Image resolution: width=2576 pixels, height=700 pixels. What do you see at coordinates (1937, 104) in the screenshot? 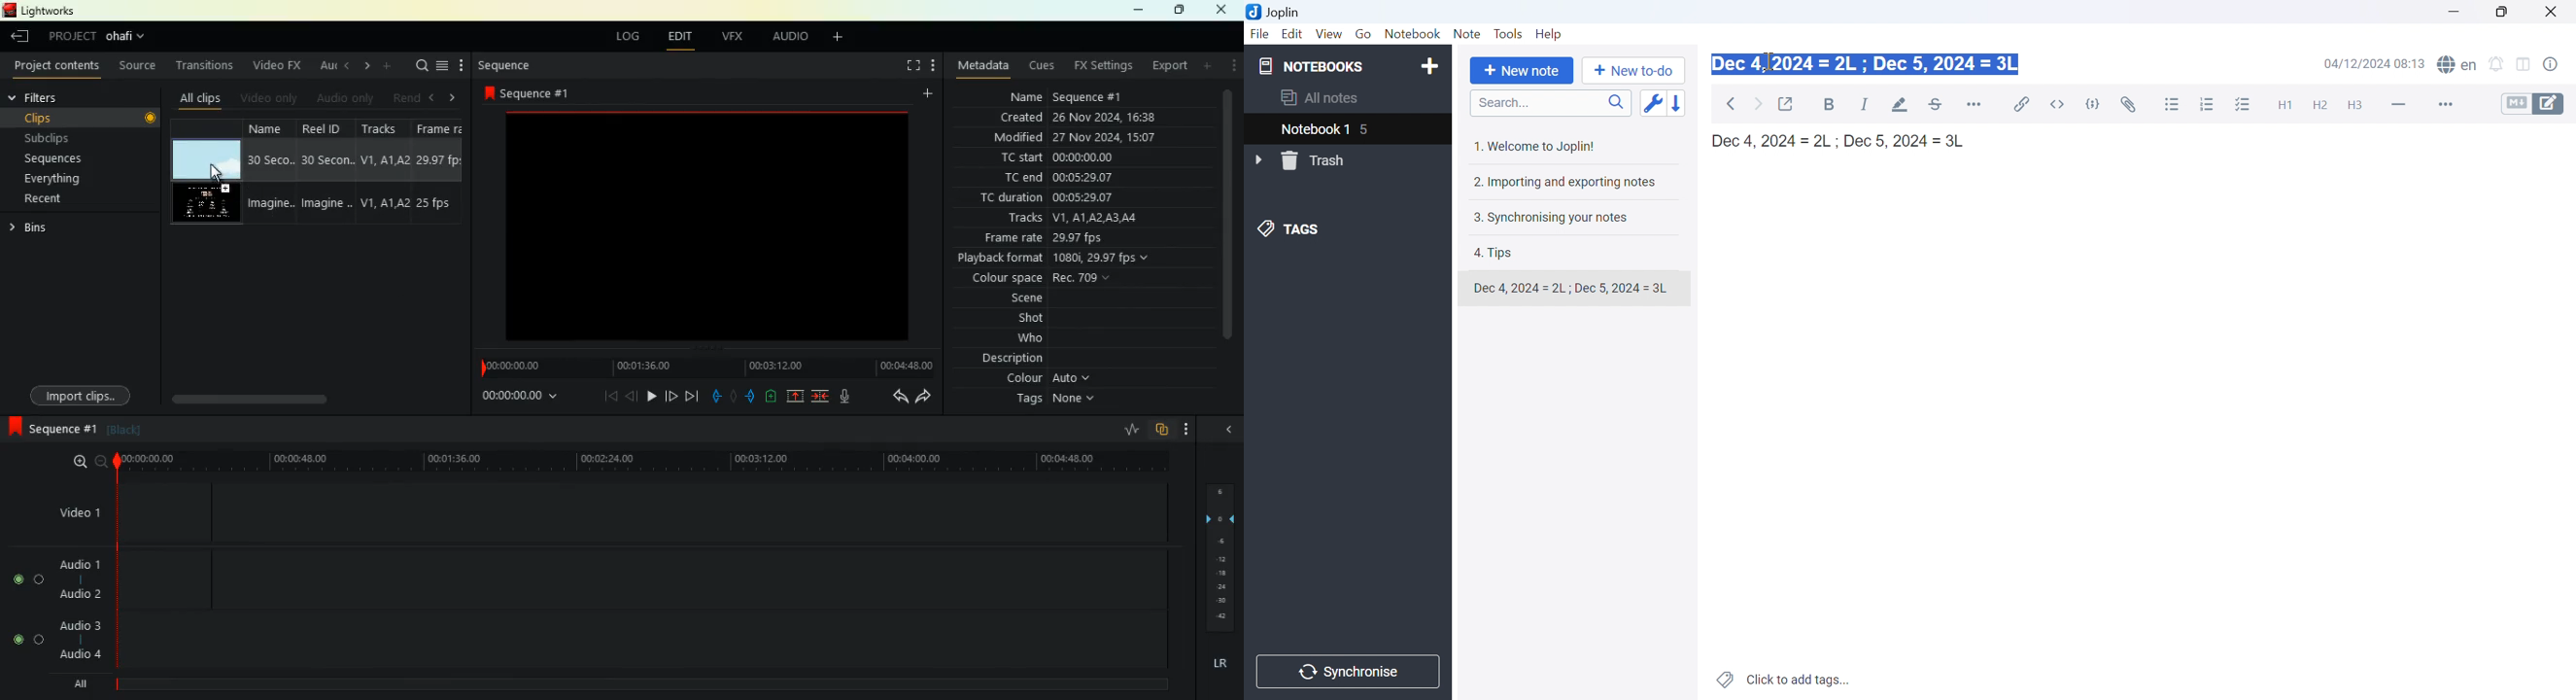
I see `Strikethrough` at bounding box center [1937, 104].